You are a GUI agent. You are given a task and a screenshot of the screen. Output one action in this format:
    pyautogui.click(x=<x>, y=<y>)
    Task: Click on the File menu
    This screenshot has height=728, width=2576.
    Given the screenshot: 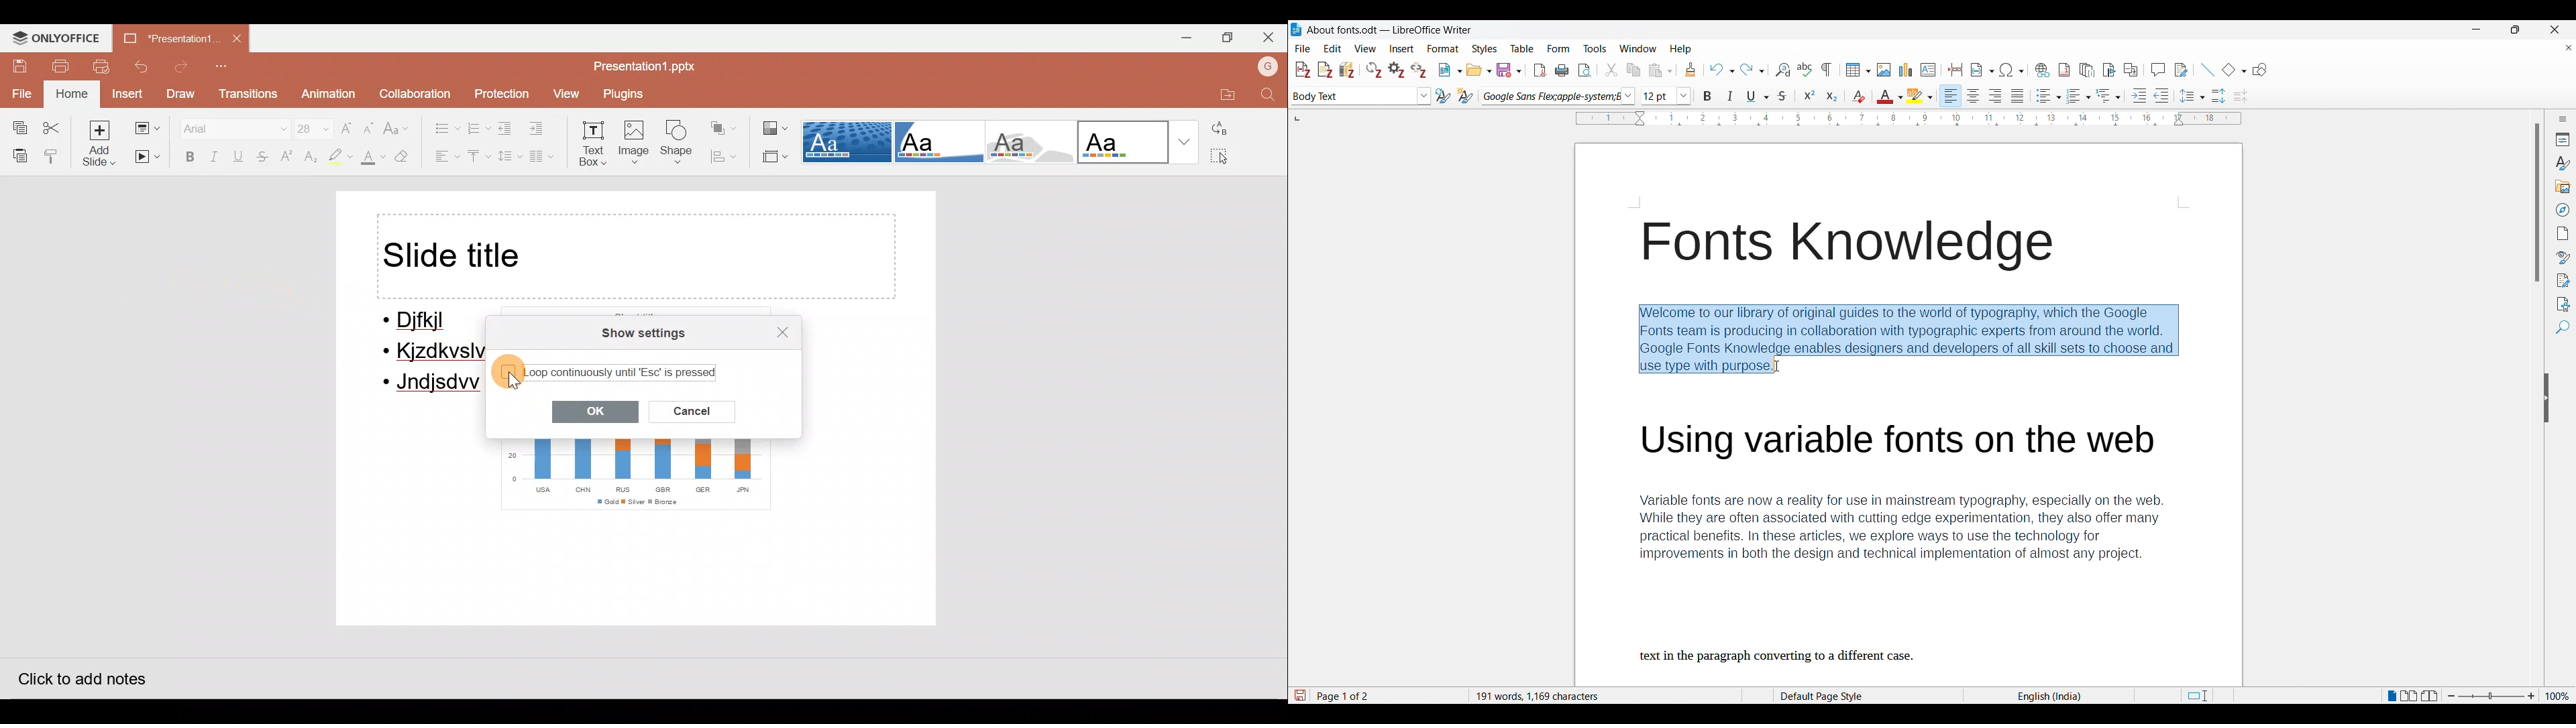 What is the action you would take?
    pyautogui.click(x=1303, y=49)
    